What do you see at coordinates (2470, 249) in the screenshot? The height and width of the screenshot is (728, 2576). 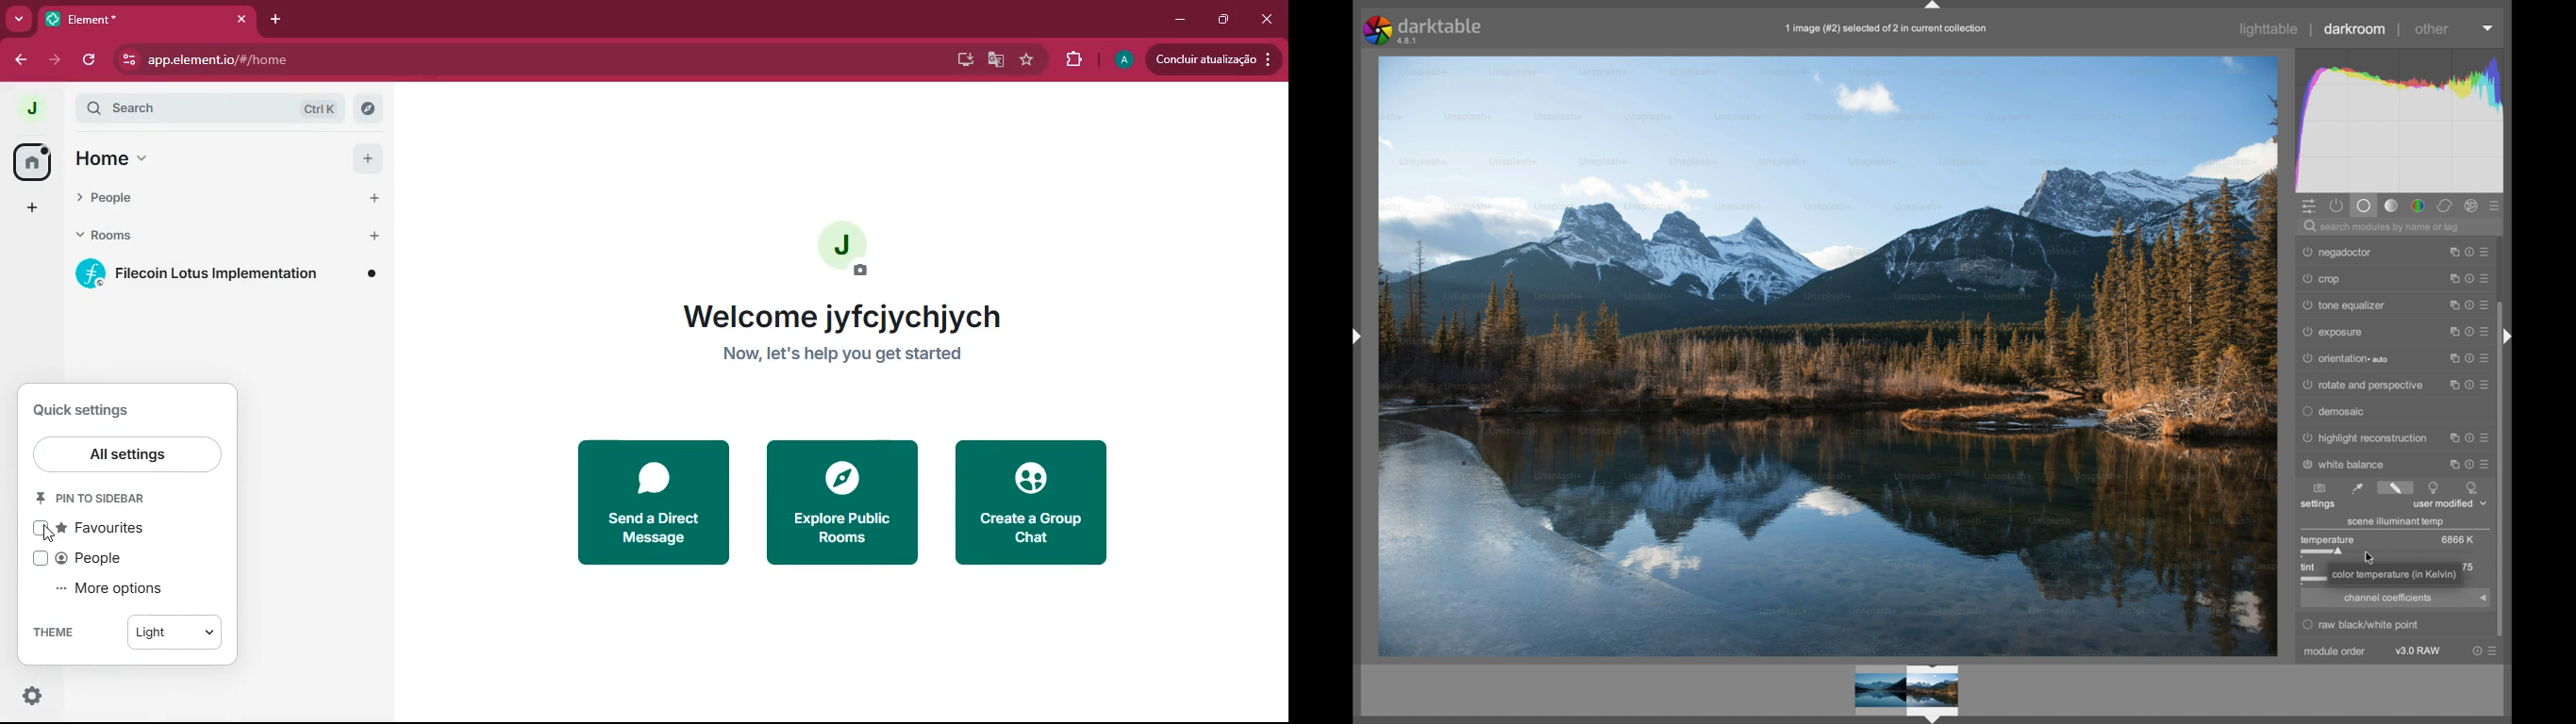 I see `reset parameters` at bounding box center [2470, 249].